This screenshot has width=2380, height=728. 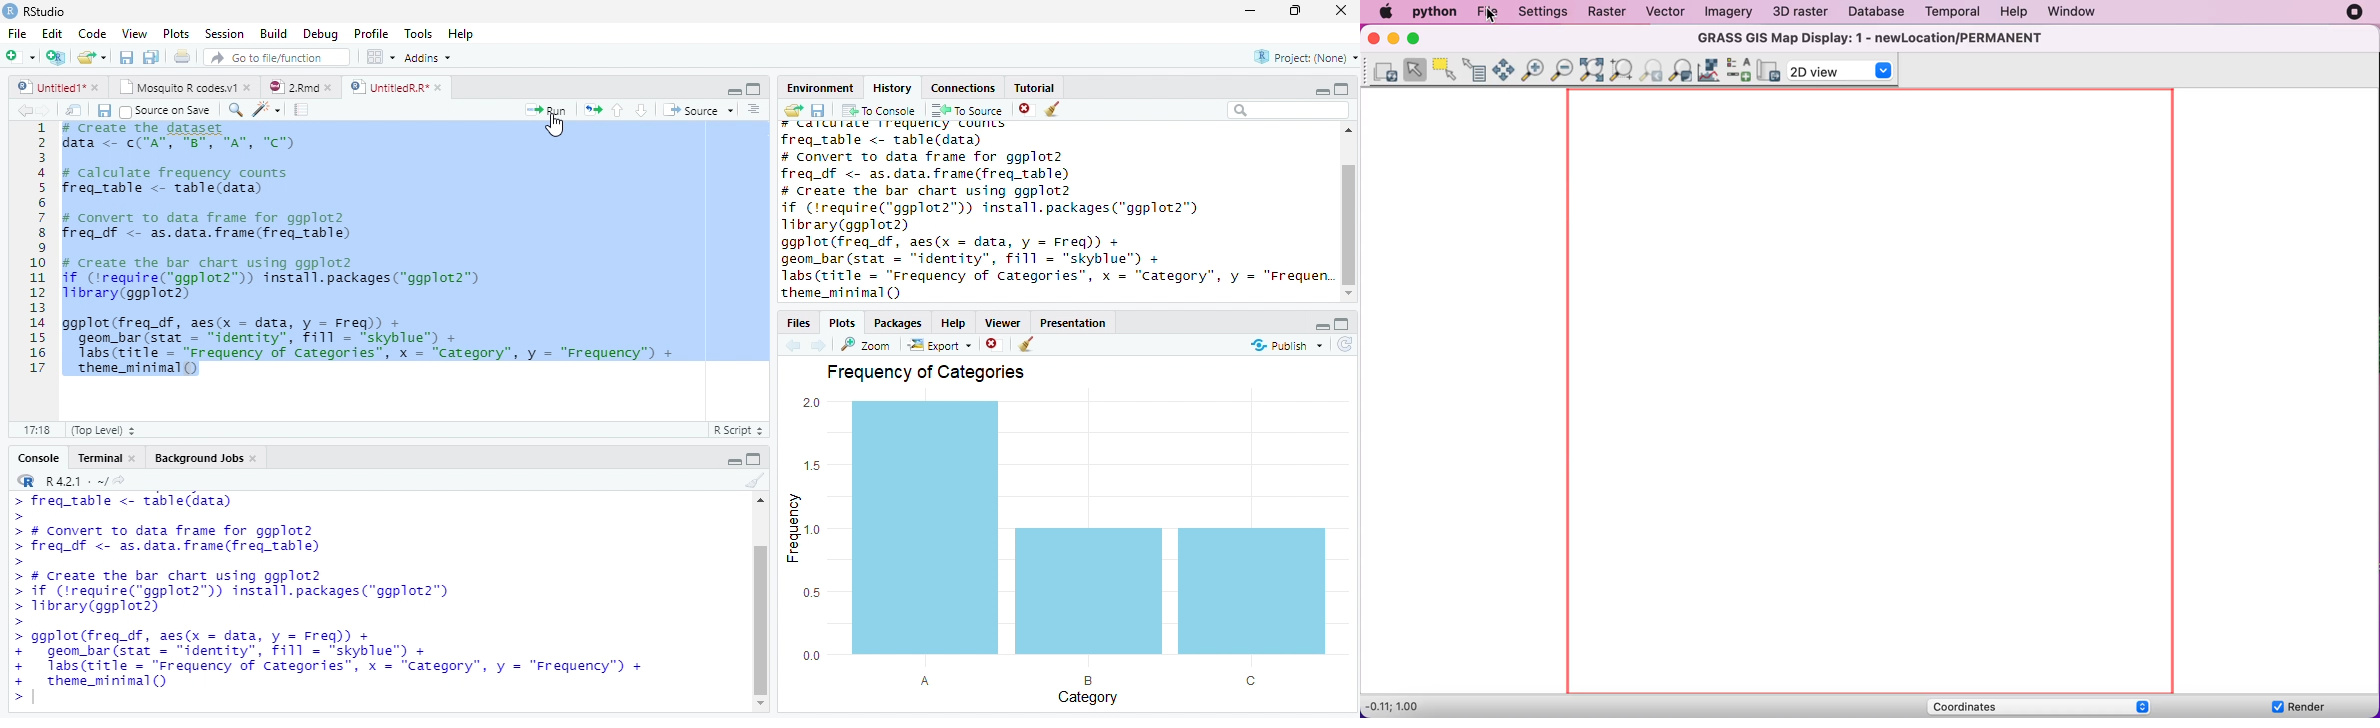 I want to click on Clear Console, so click(x=1052, y=108).